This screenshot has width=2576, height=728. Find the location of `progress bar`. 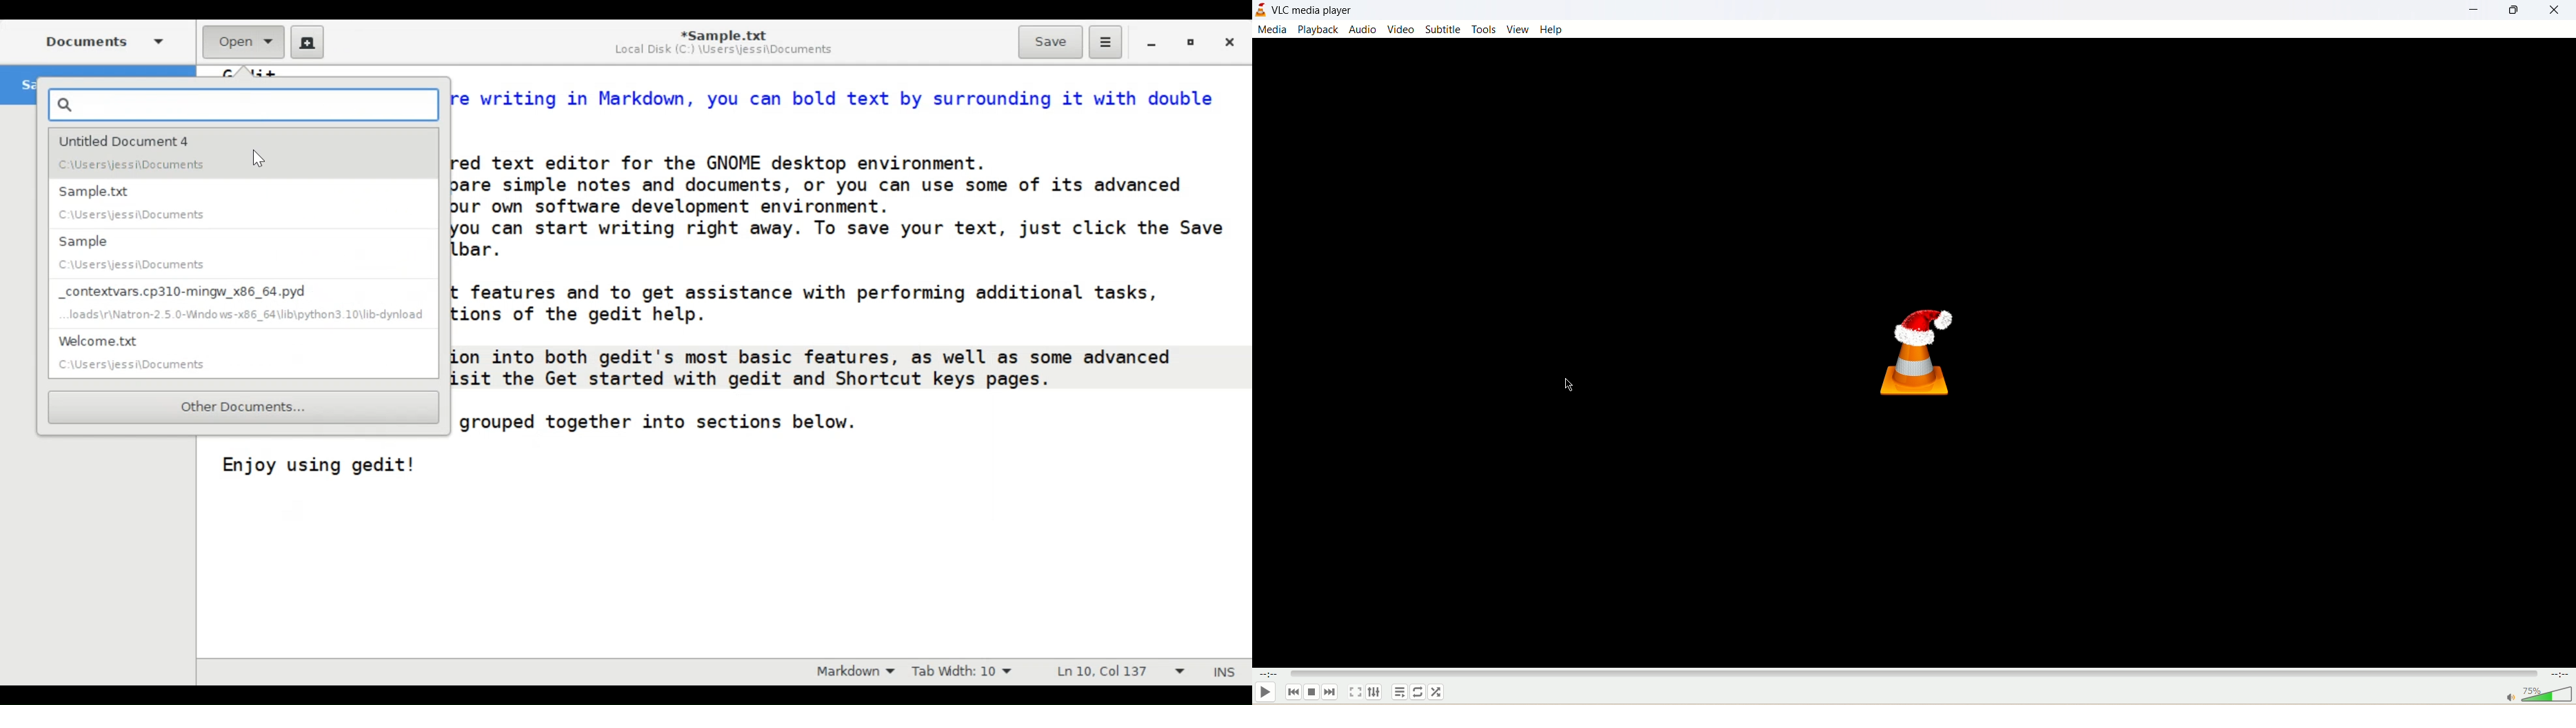

progress bar is located at coordinates (1912, 673).